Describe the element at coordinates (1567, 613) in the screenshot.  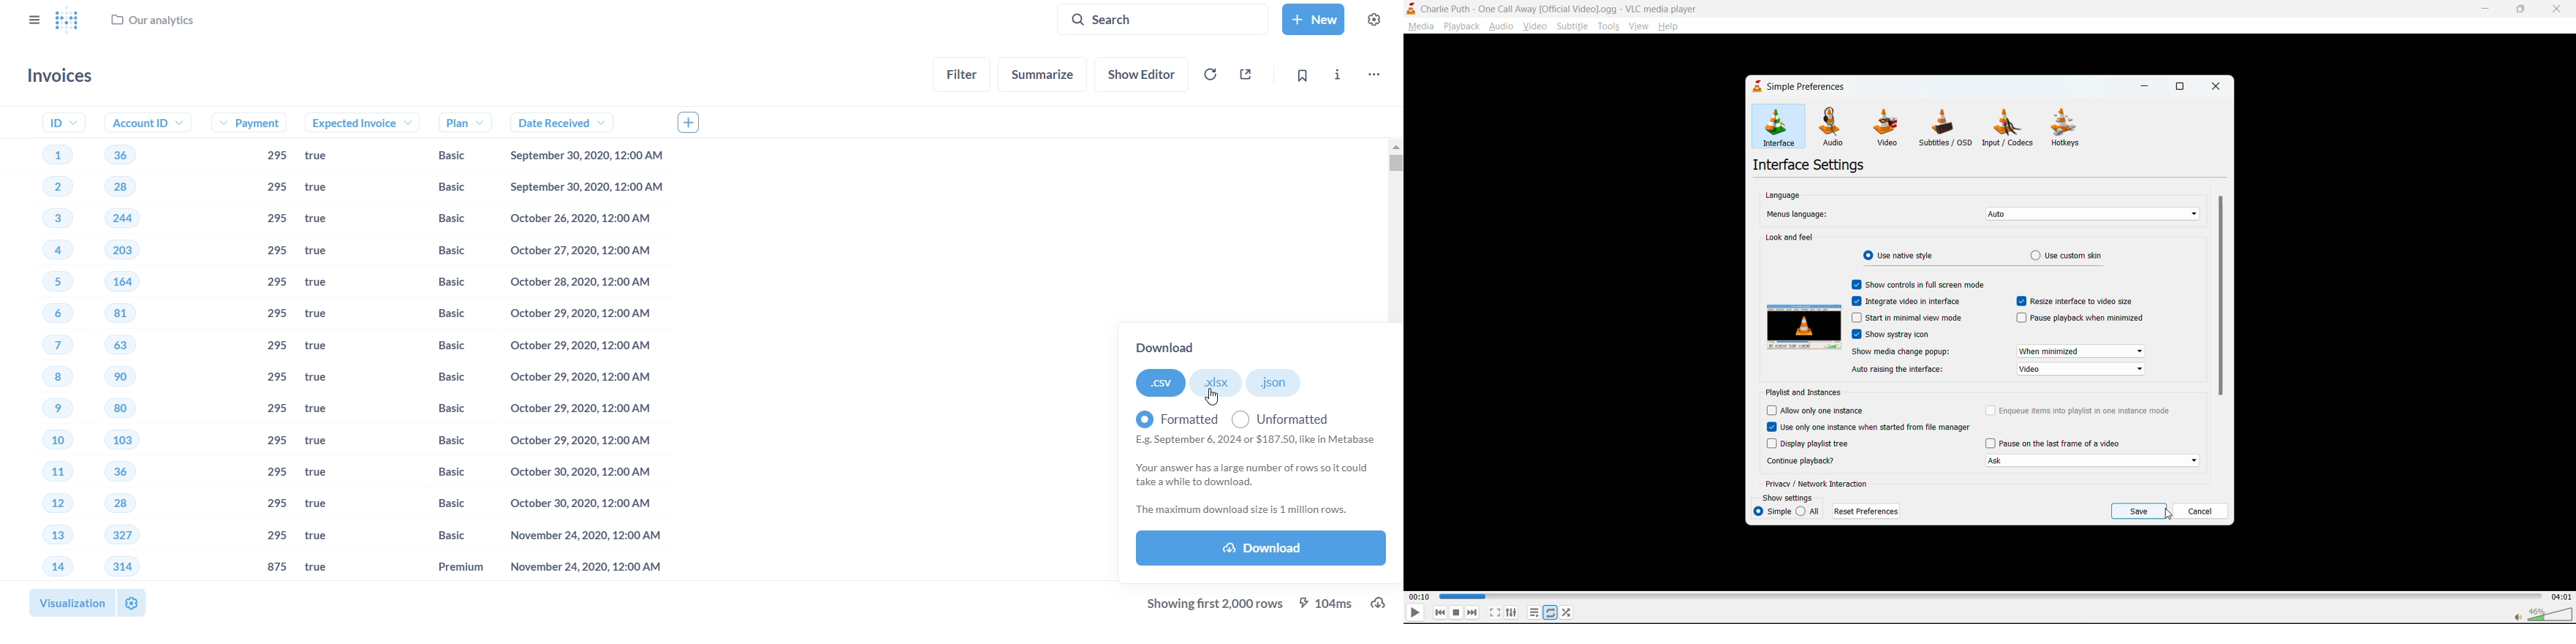
I see `random` at that location.